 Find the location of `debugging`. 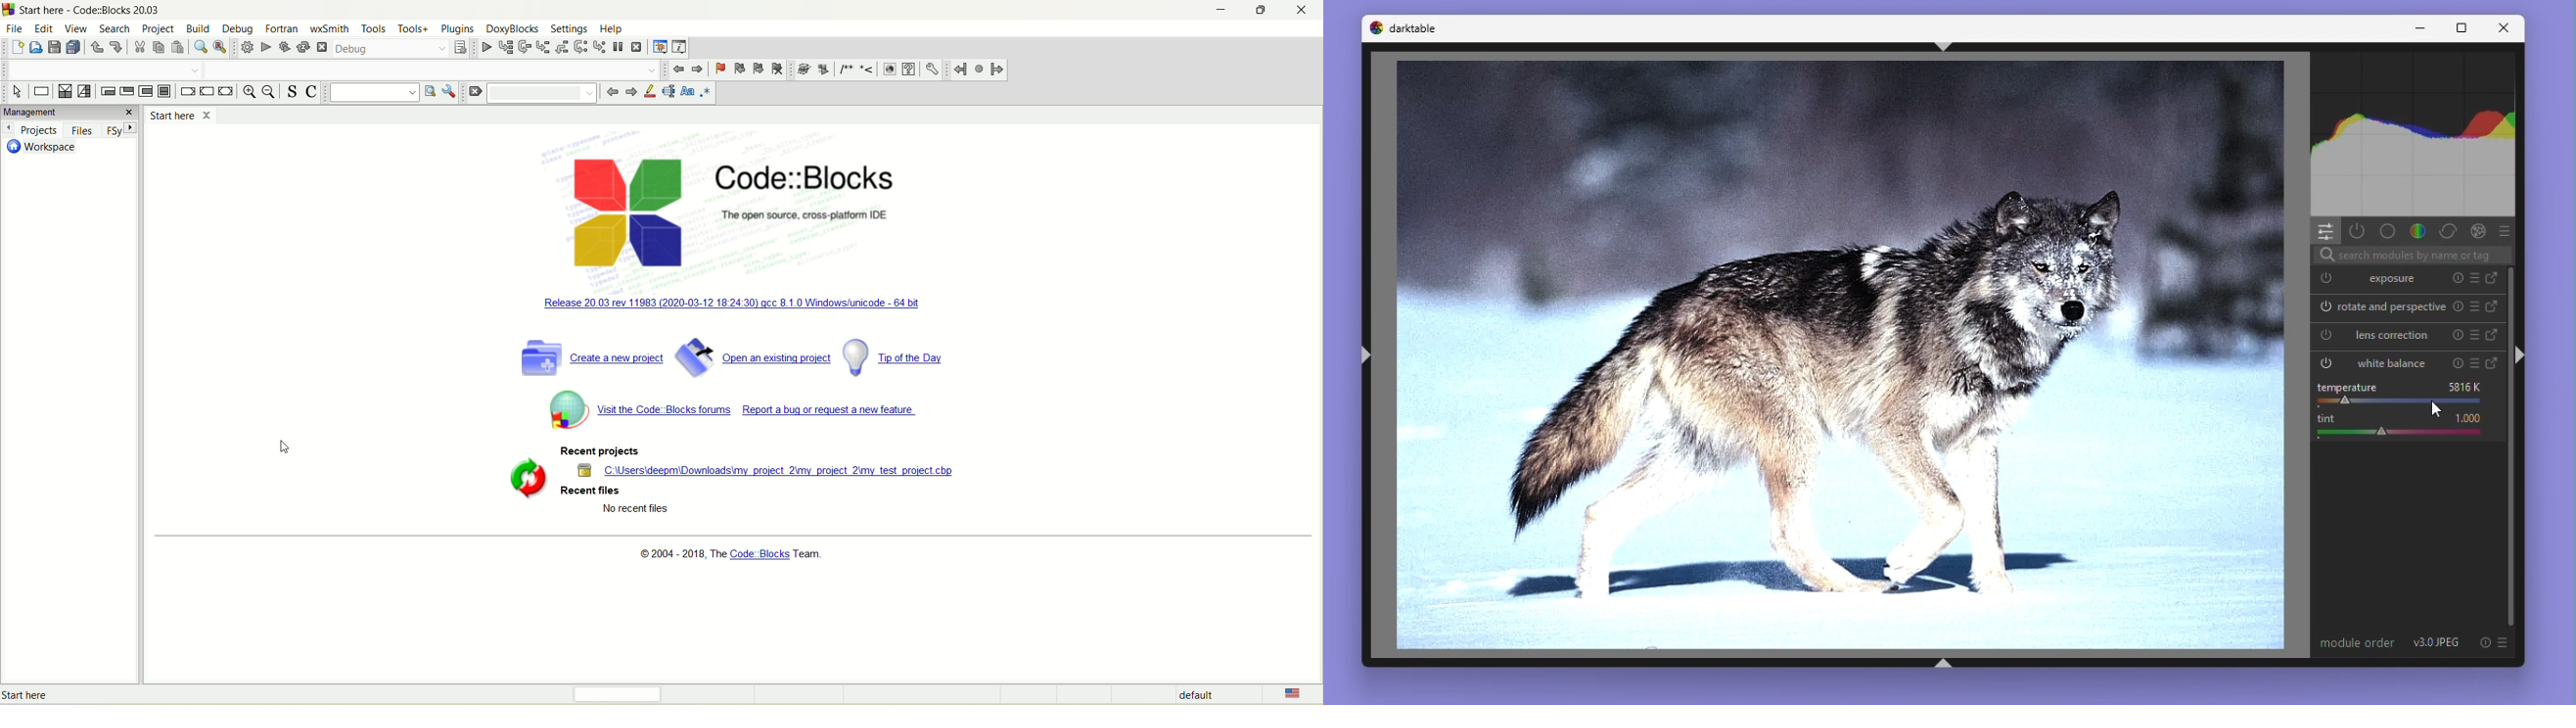

debugging is located at coordinates (658, 48).